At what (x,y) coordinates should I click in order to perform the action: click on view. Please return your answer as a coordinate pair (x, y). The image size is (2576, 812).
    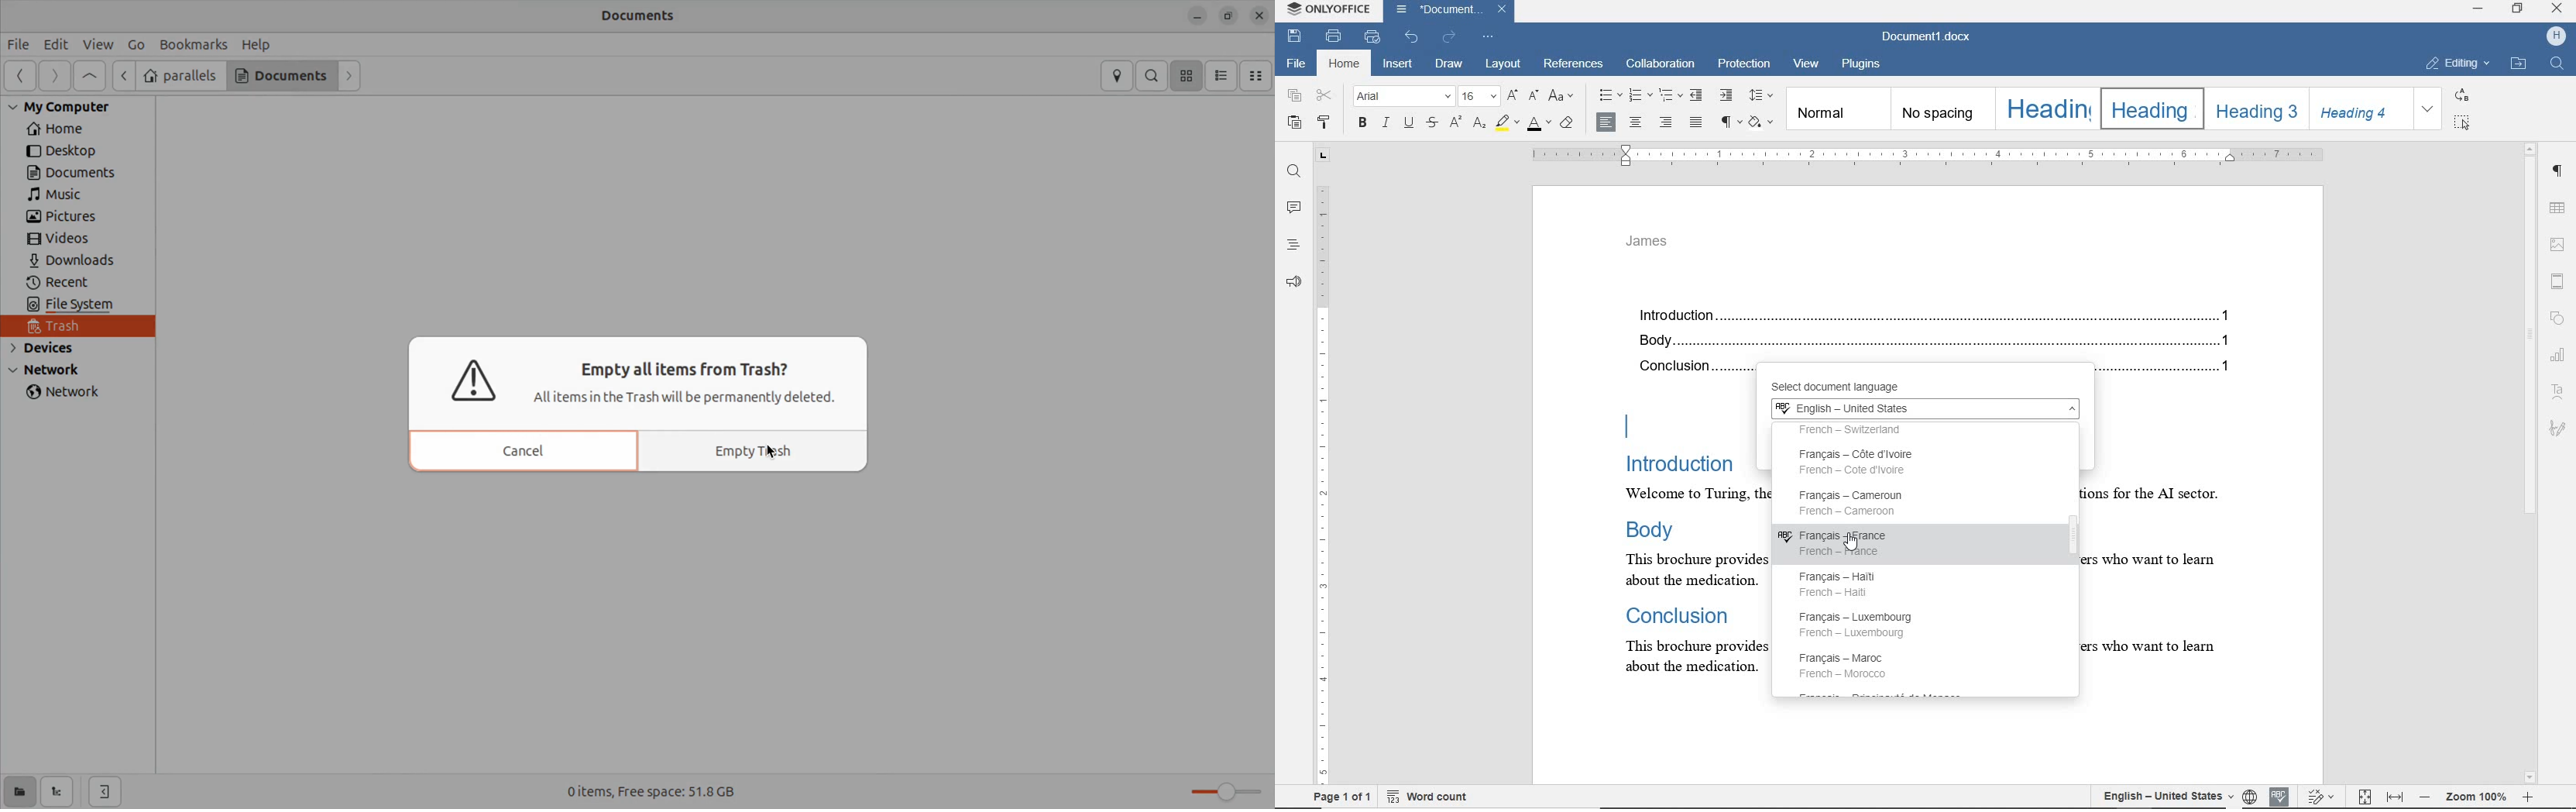
    Looking at the image, I should click on (1808, 66).